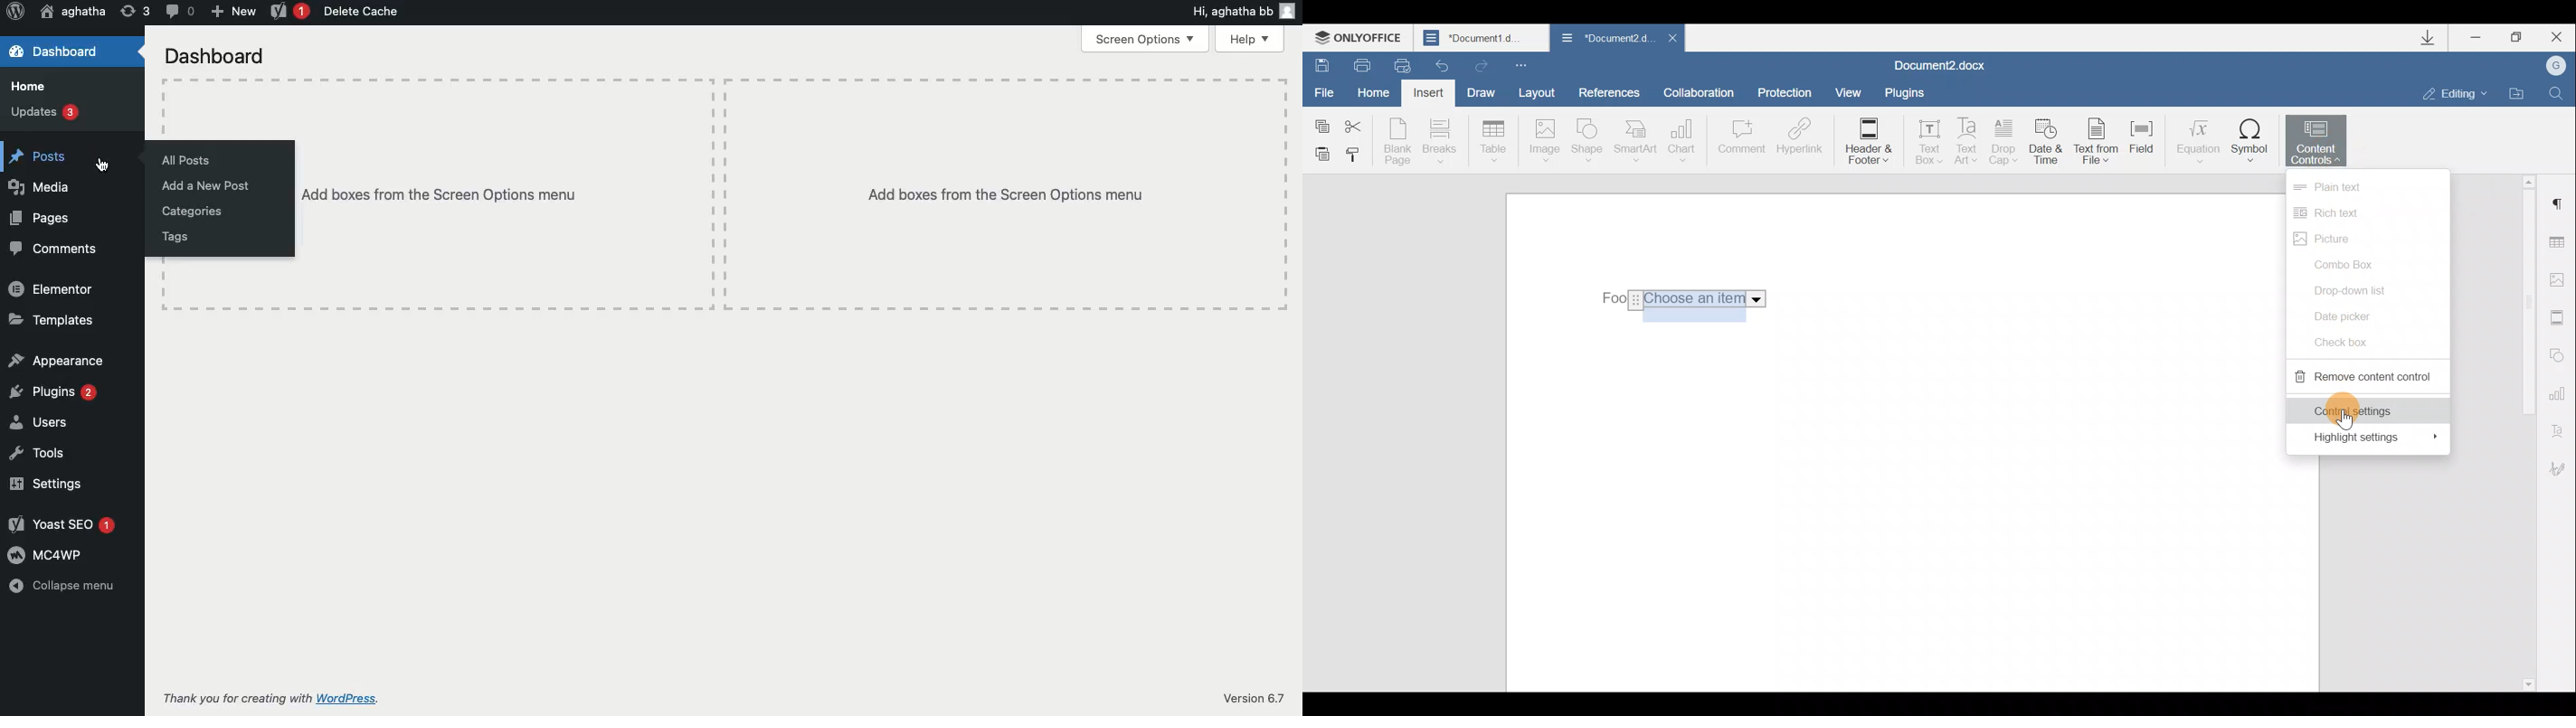 The width and height of the screenshot is (2576, 728). I want to click on Drop-down list, so click(2360, 288).